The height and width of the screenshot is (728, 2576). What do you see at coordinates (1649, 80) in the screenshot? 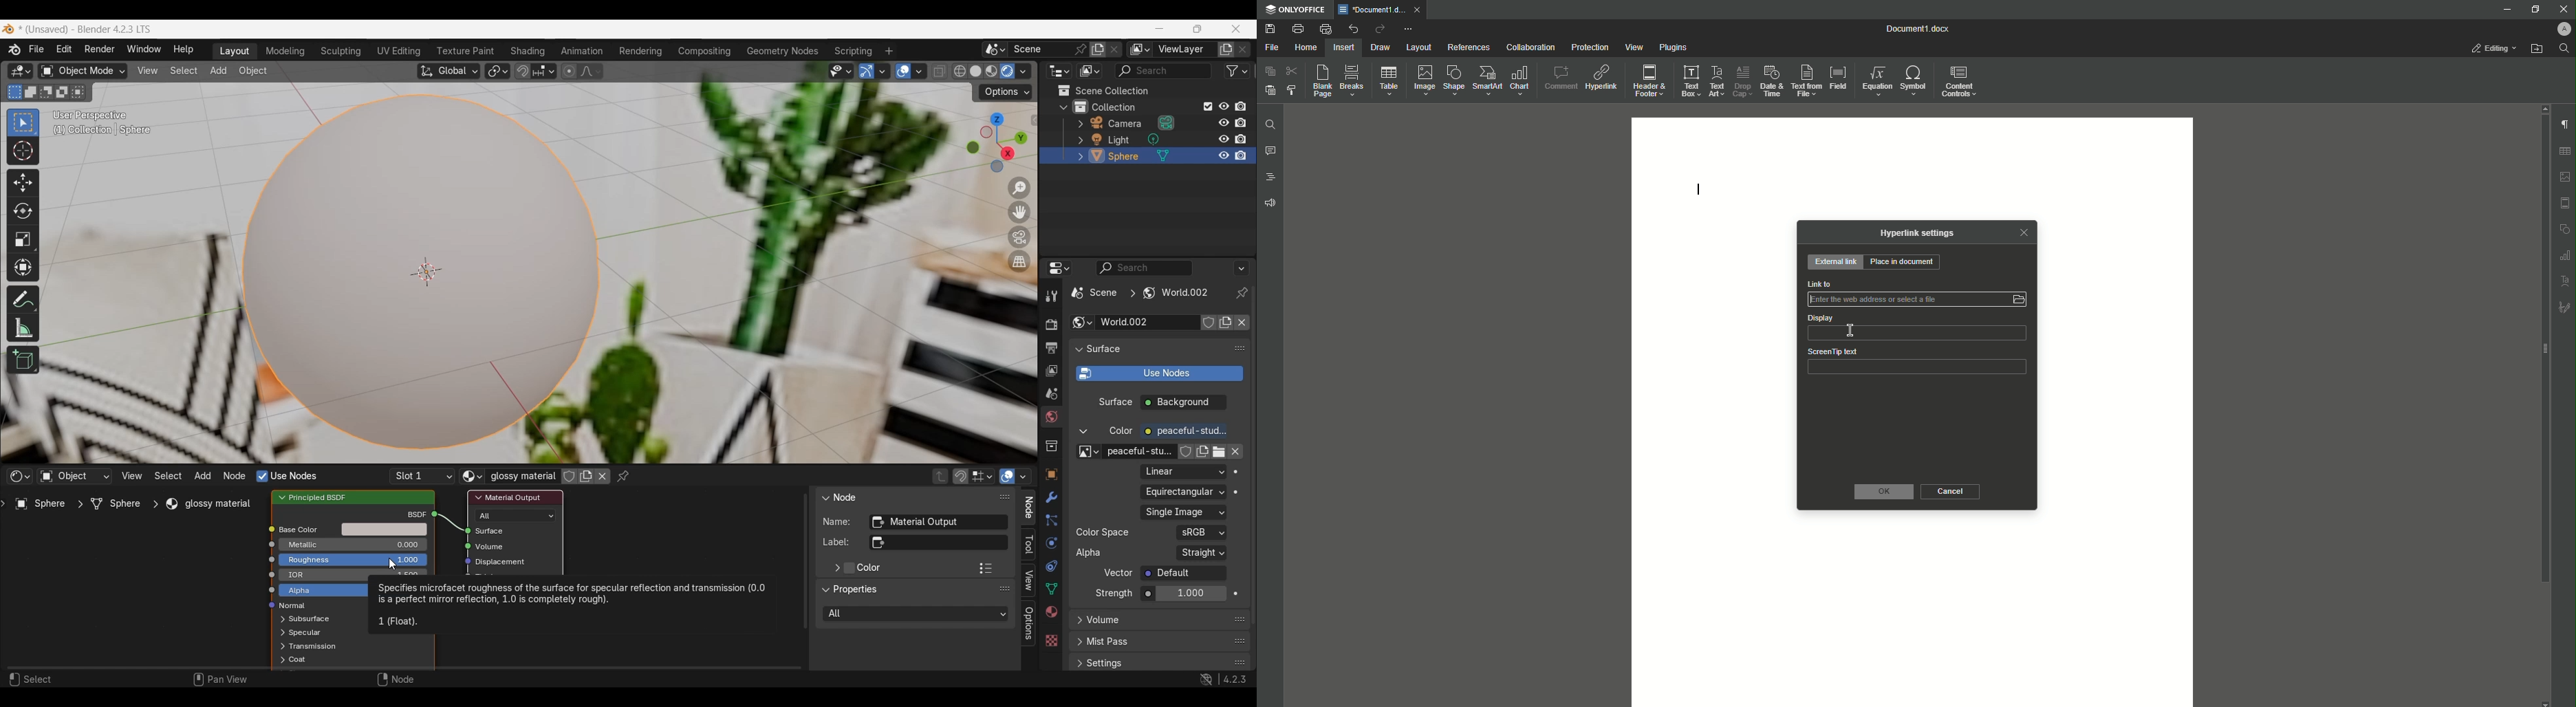
I see `Header and Footer` at bounding box center [1649, 80].